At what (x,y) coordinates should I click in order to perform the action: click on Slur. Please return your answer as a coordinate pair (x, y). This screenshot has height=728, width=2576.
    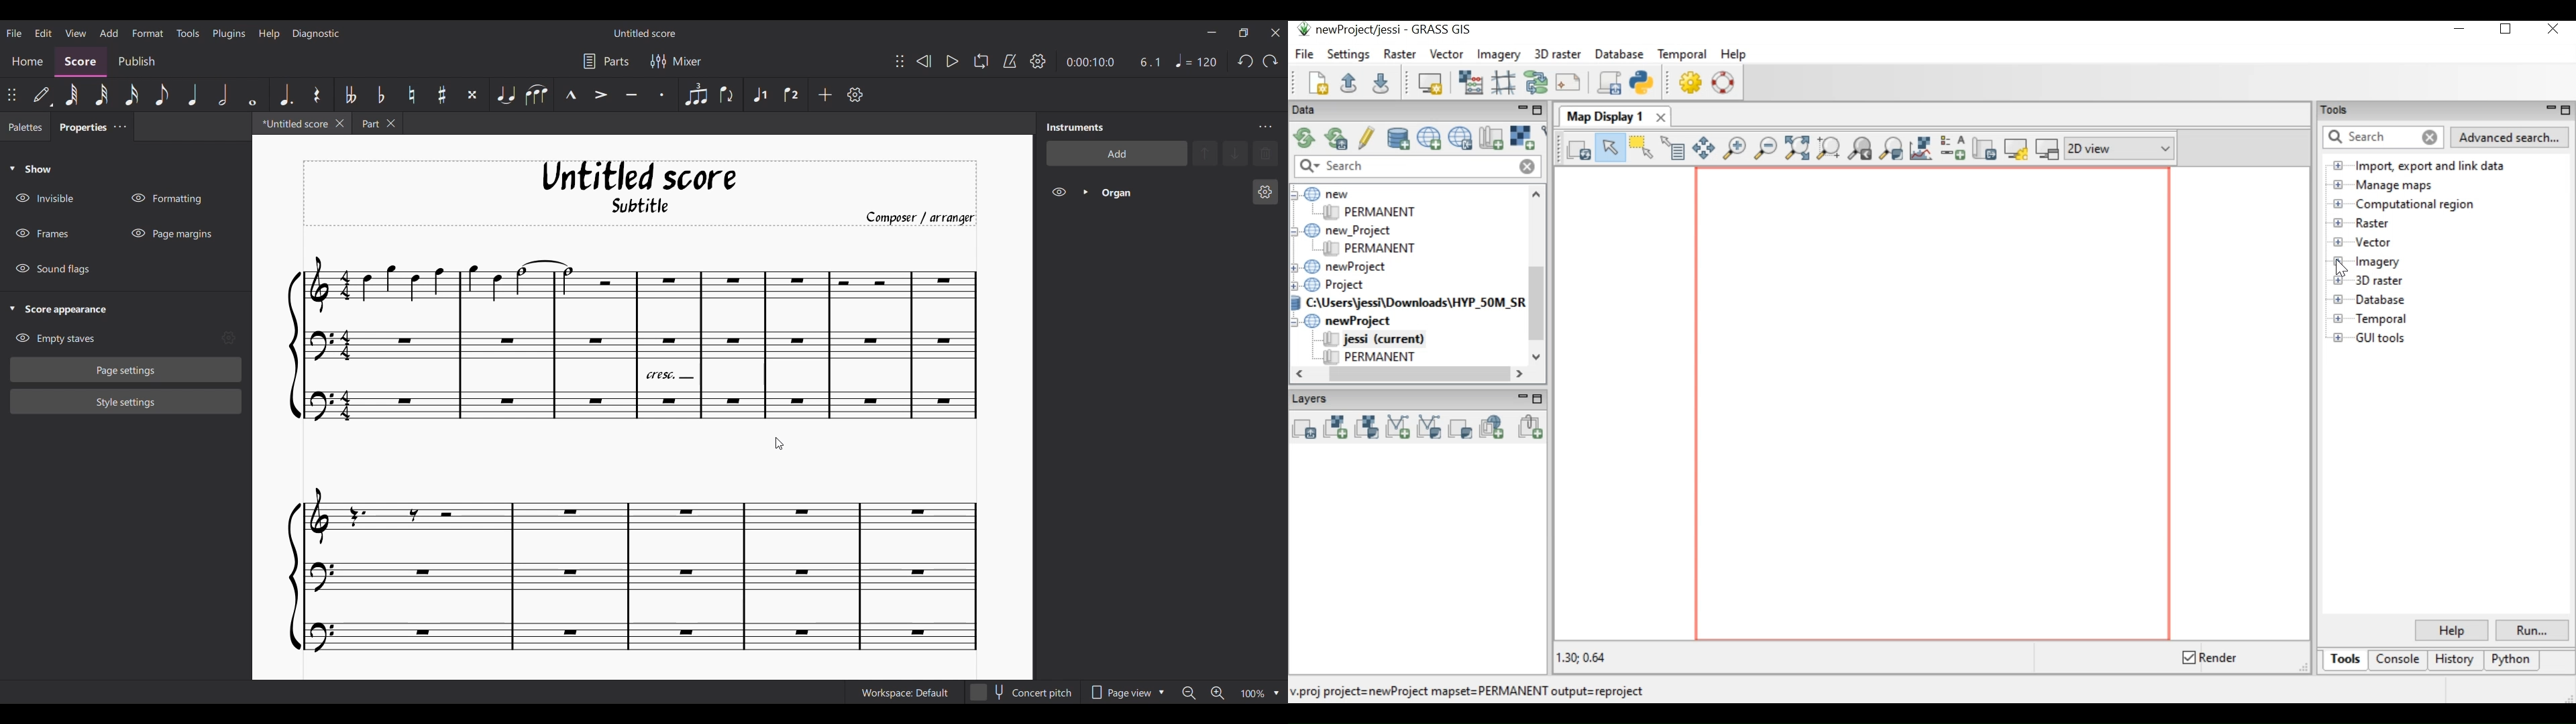
    Looking at the image, I should click on (536, 95).